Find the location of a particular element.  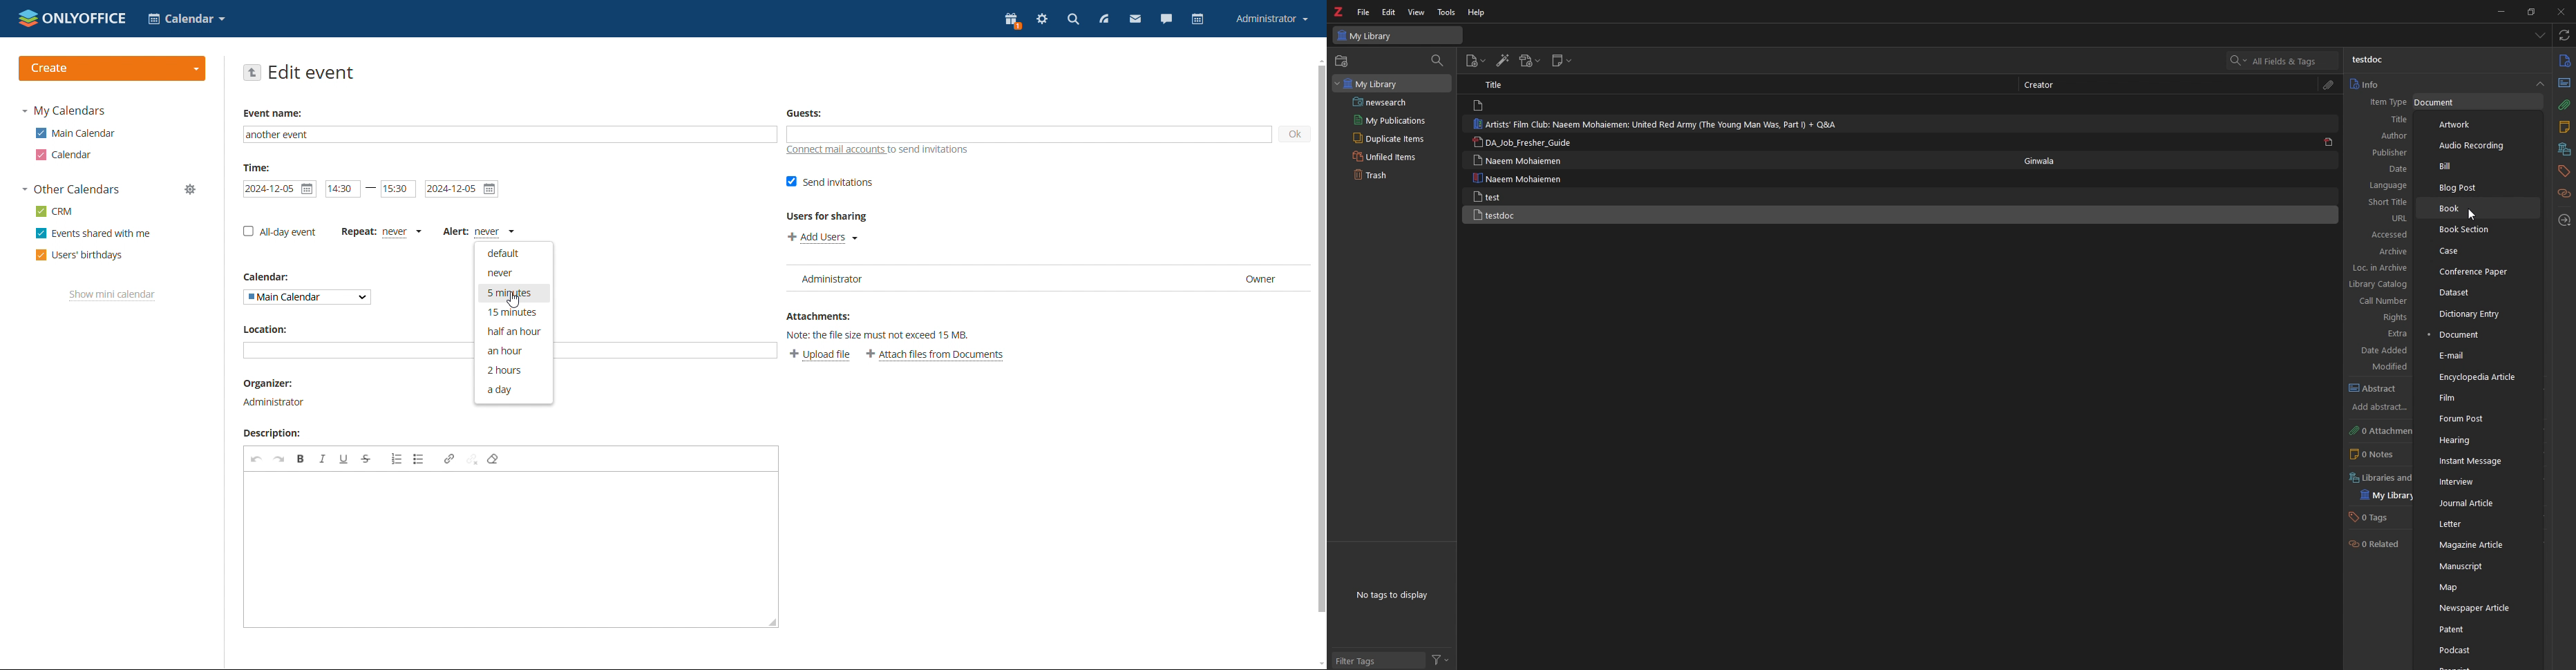

my calendars is located at coordinates (64, 111).